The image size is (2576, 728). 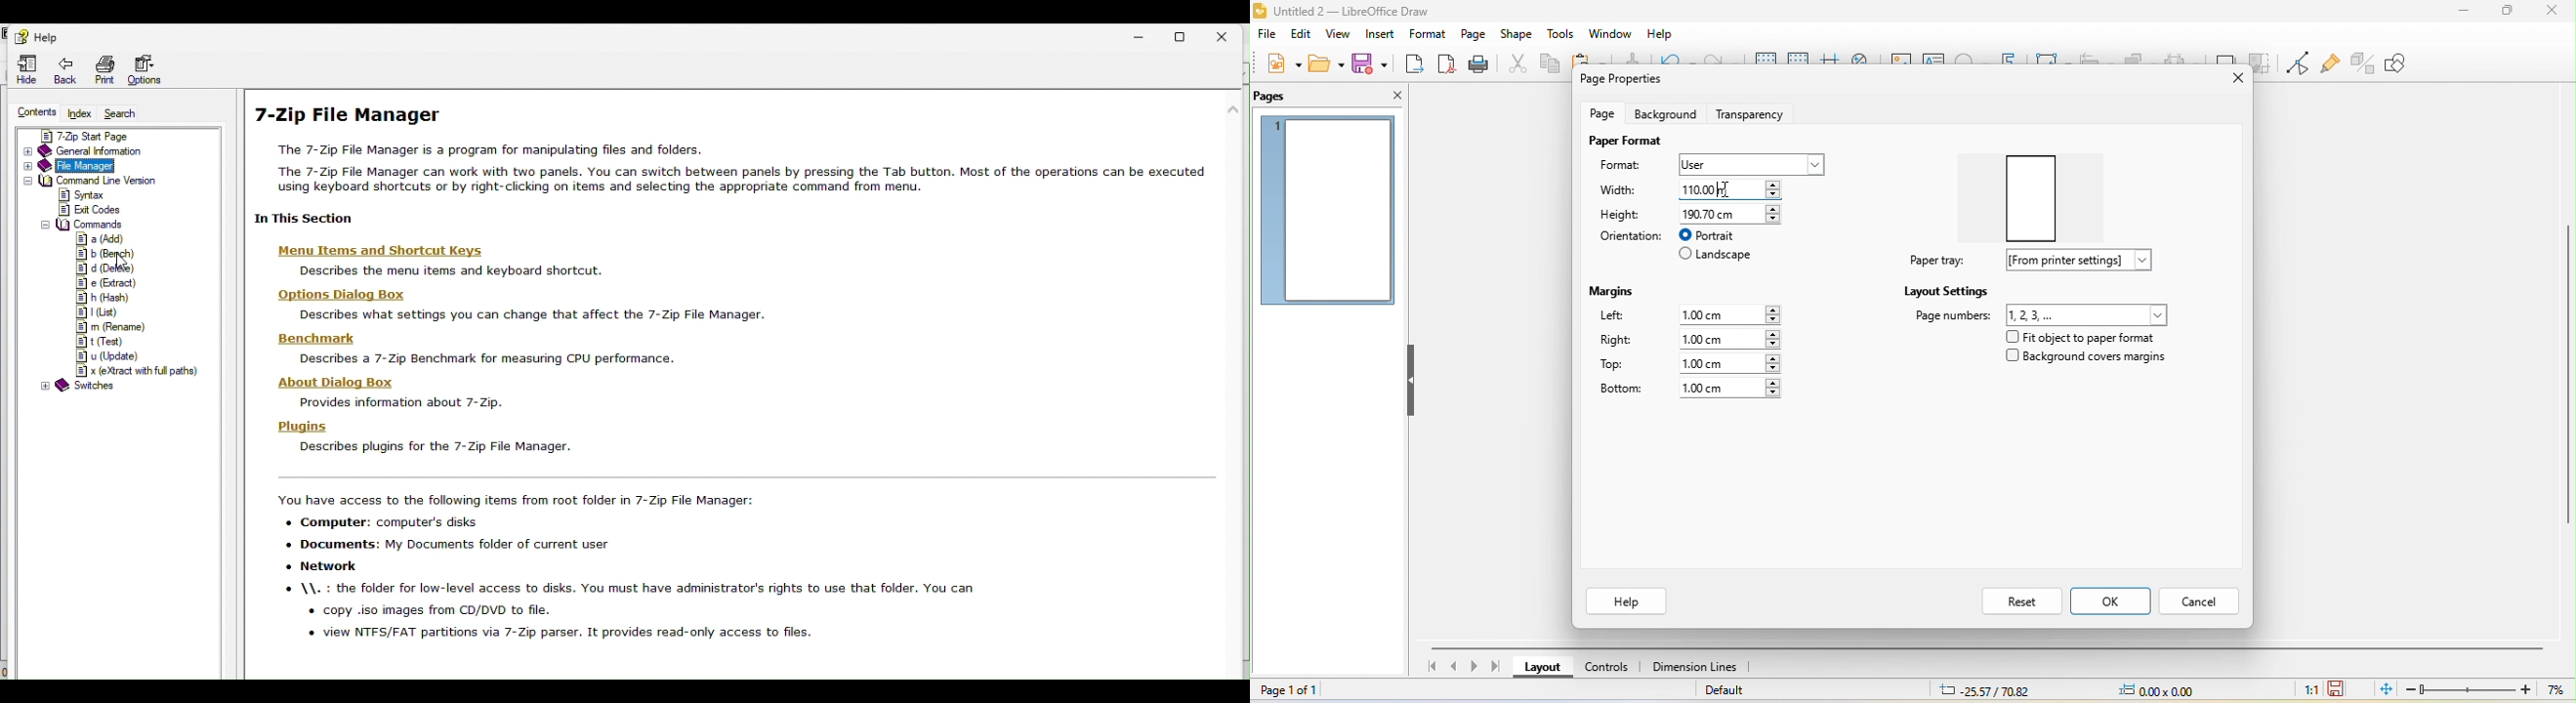 What do you see at coordinates (1985, 690) in the screenshot?
I see `25.57/70.82` at bounding box center [1985, 690].